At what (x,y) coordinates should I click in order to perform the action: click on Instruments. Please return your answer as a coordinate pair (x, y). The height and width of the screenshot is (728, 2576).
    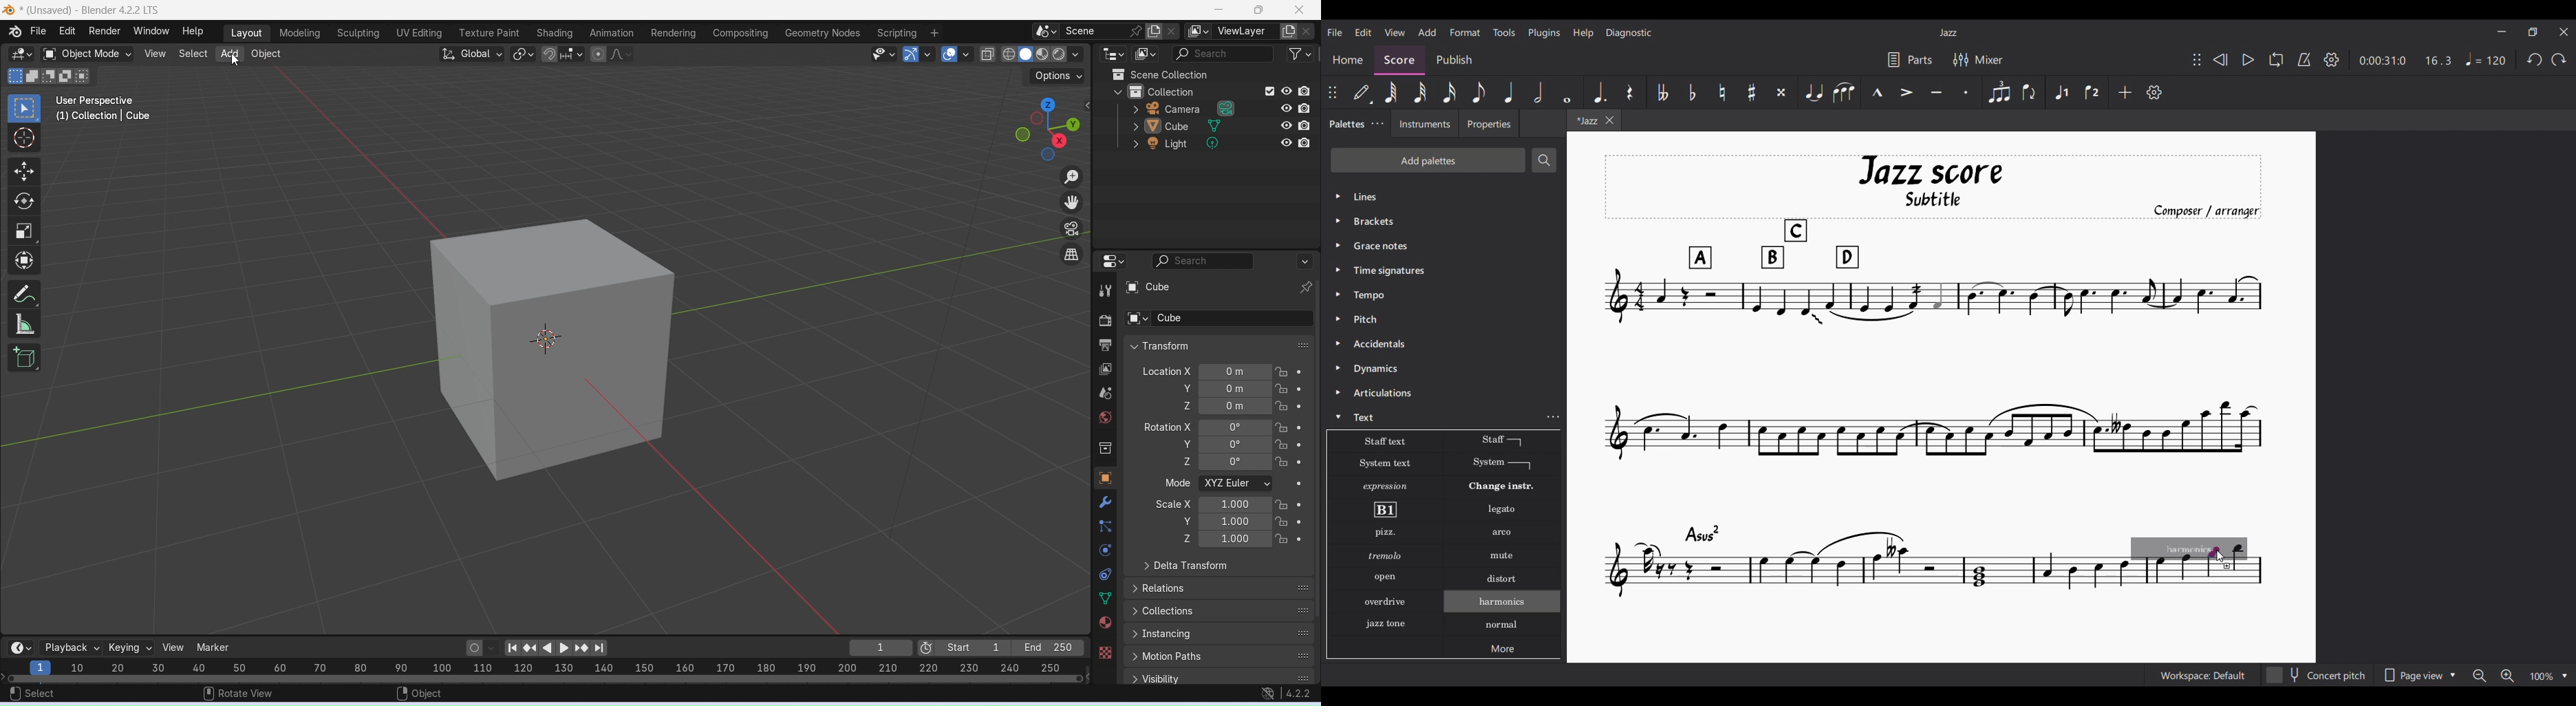
    Looking at the image, I should click on (1424, 123).